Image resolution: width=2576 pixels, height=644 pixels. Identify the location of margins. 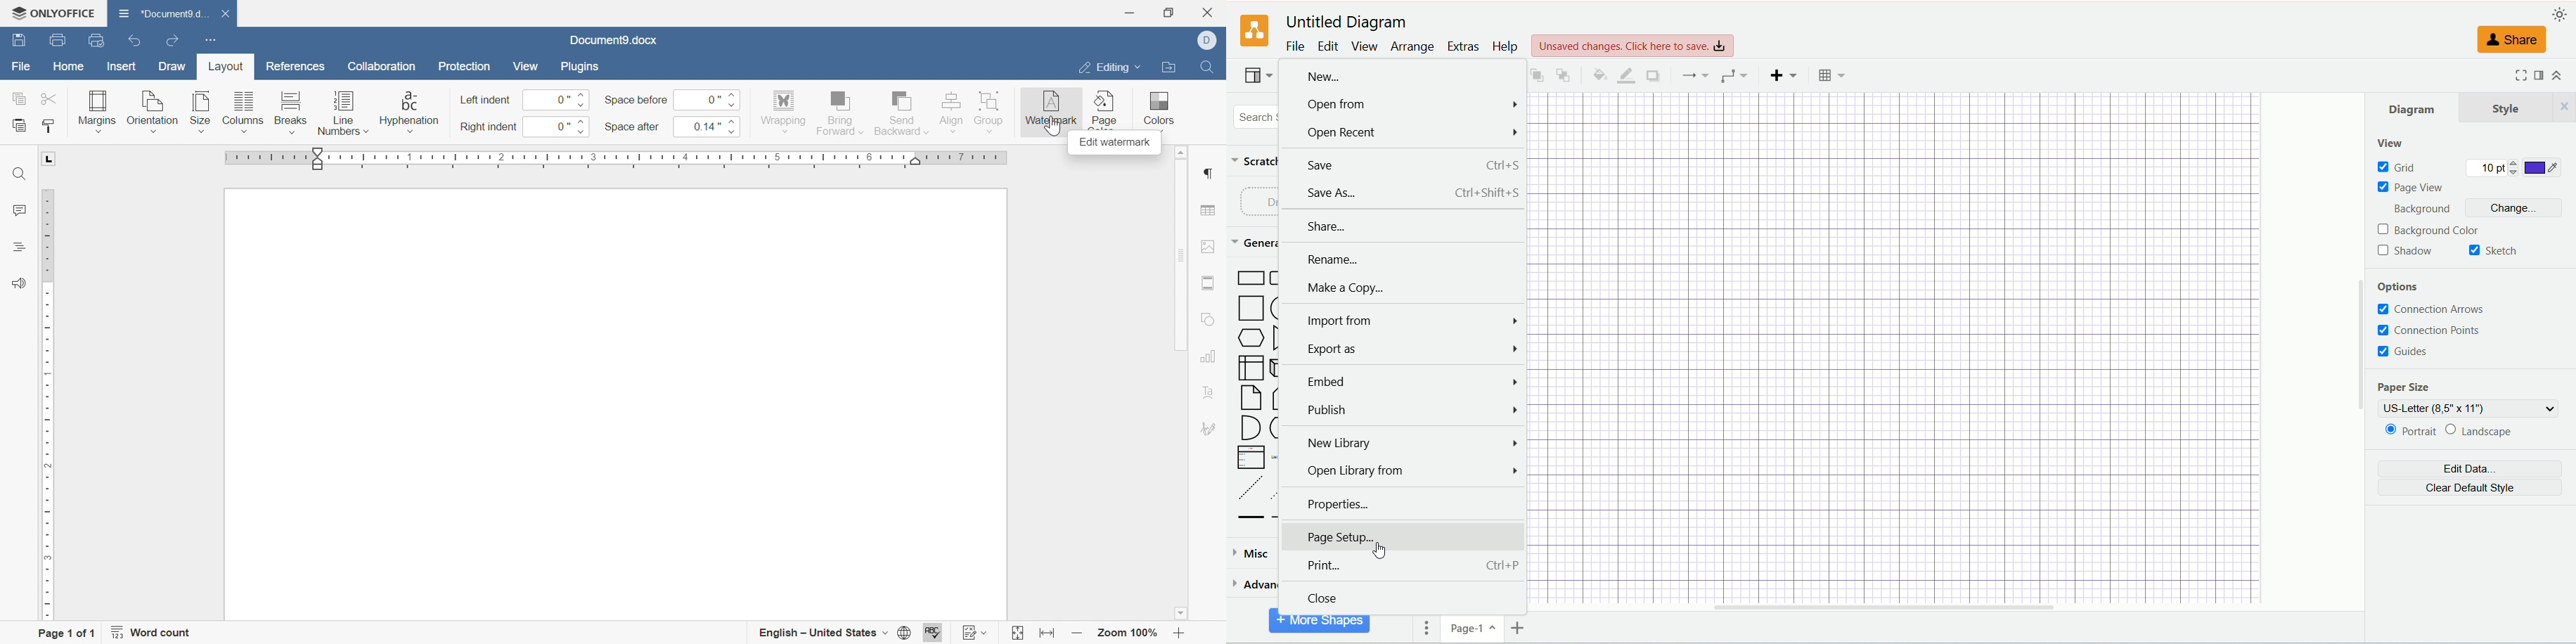
(96, 111).